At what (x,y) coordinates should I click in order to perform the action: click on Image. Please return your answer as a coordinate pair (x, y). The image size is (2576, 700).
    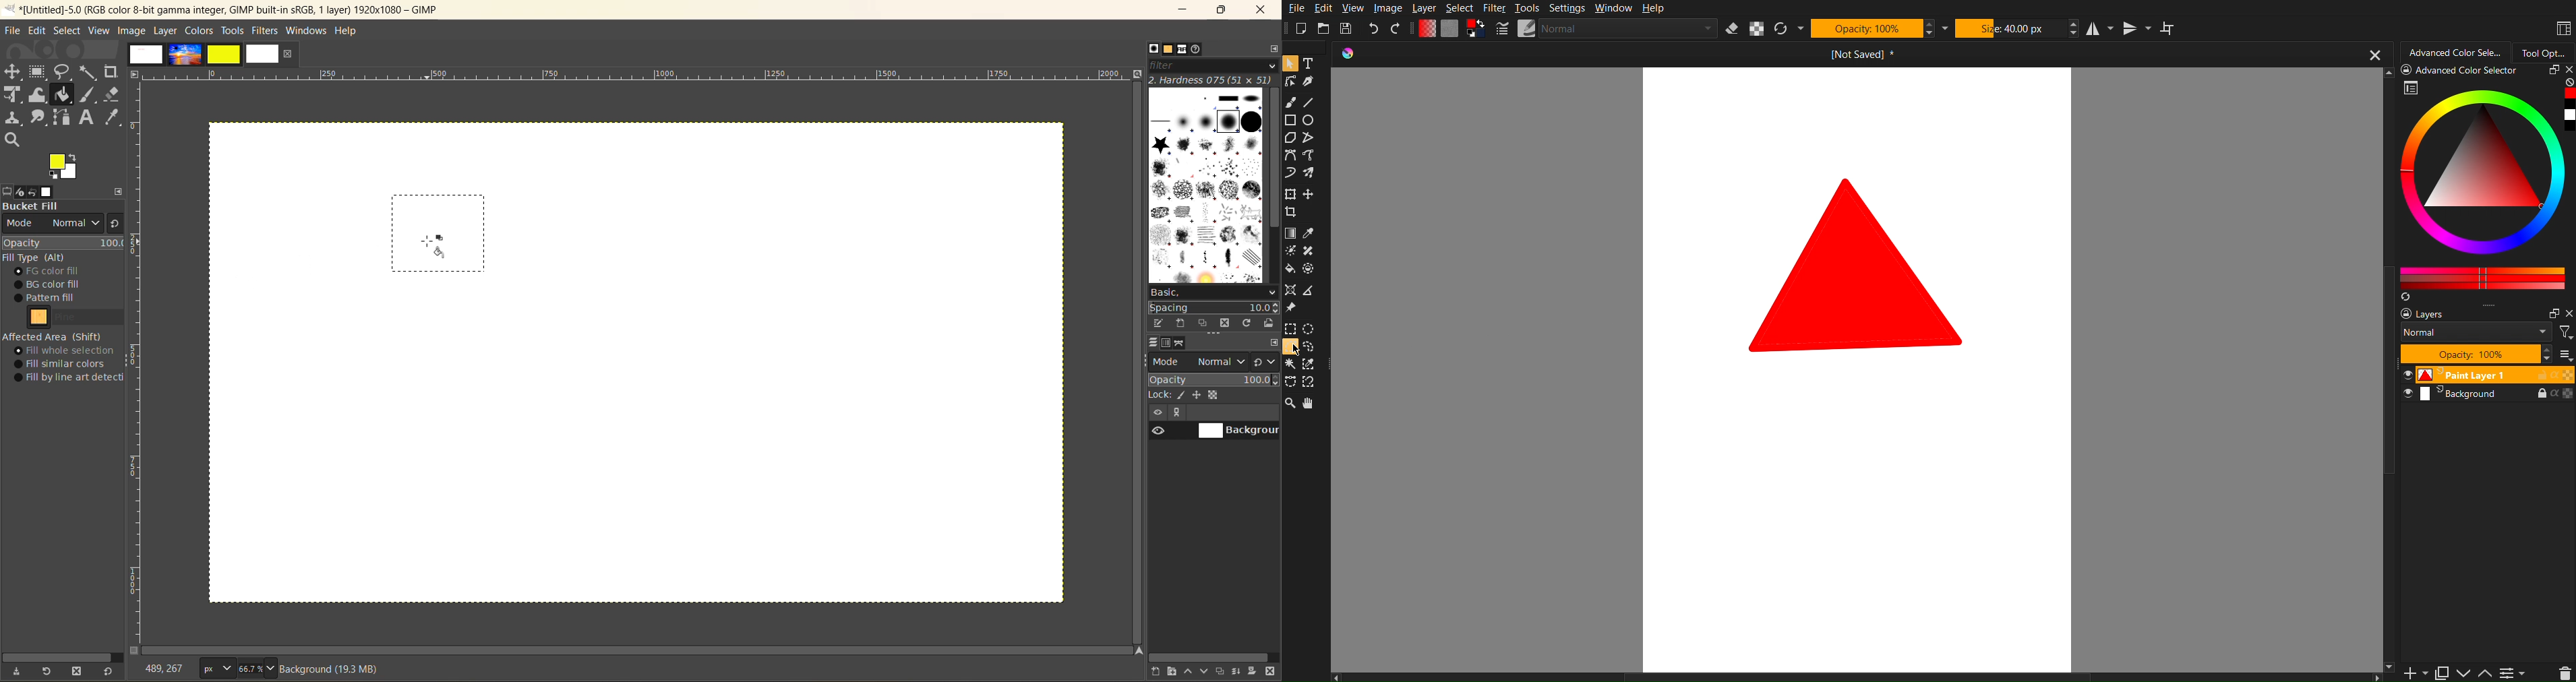
    Looking at the image, I should click on (1385, 8).